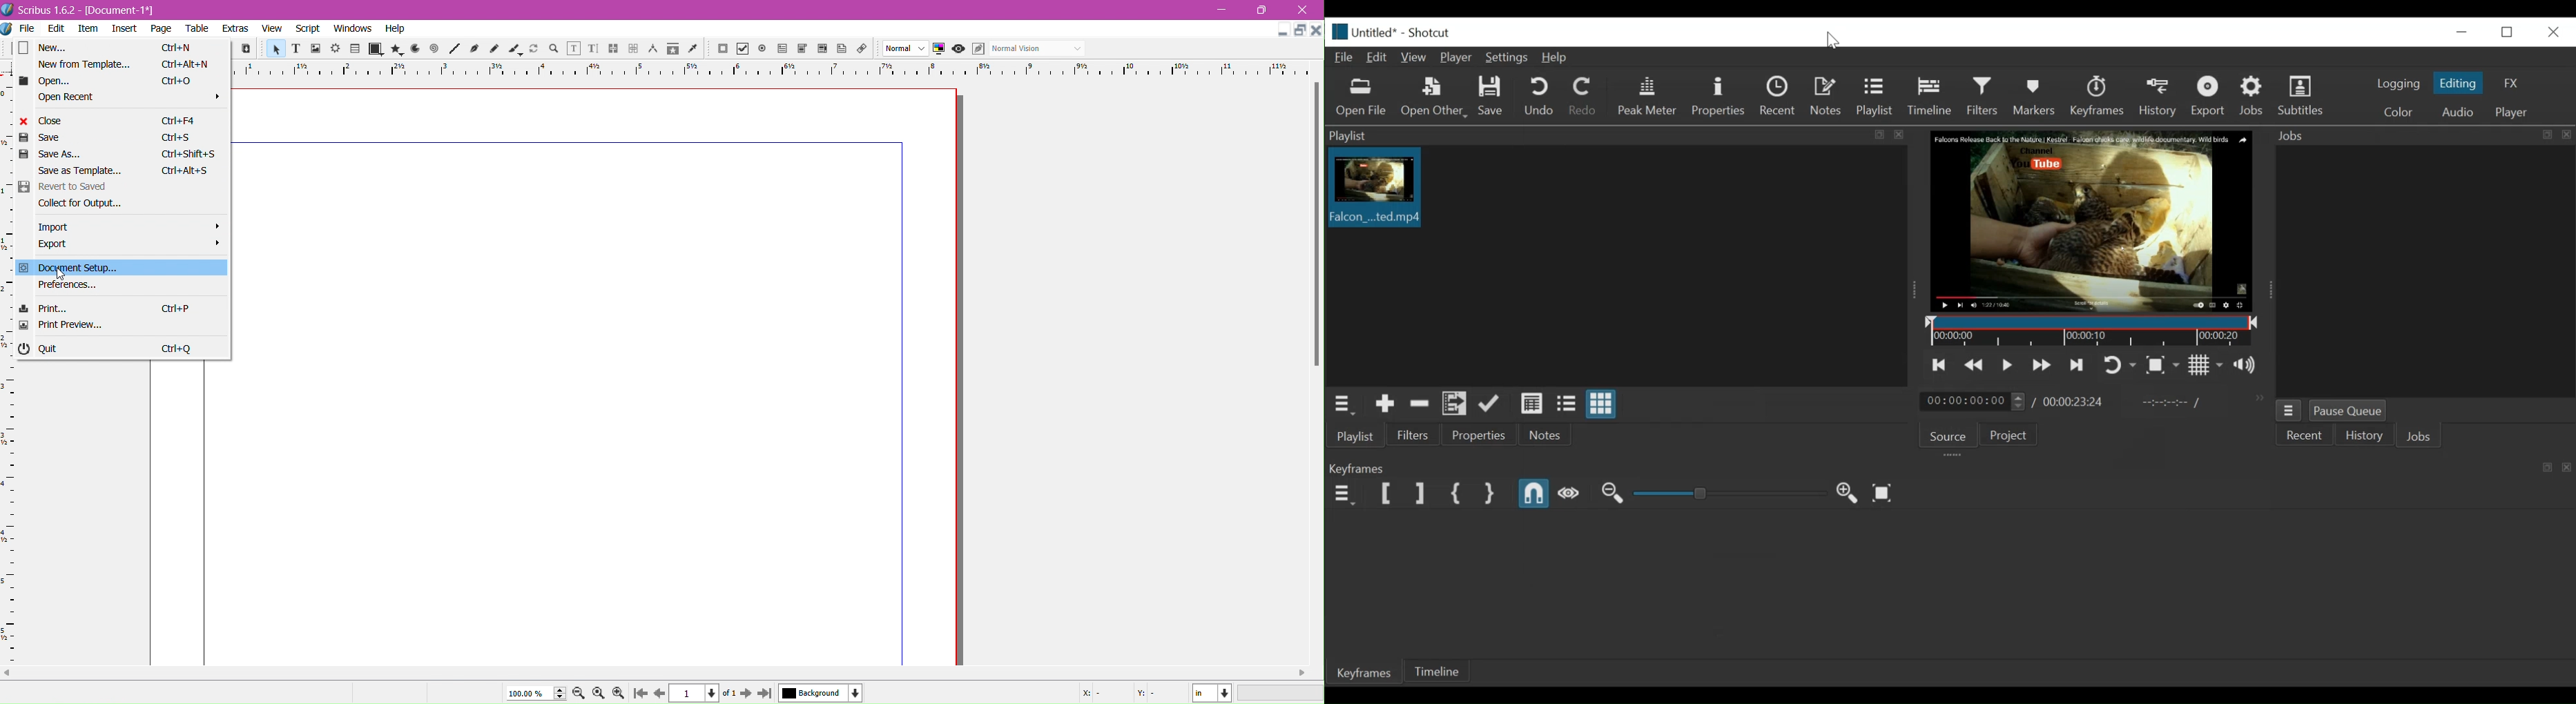  What do you see at coordinates (580, 694) in the screenshot?
I see `zoom out` at bounding box center [580, 694].